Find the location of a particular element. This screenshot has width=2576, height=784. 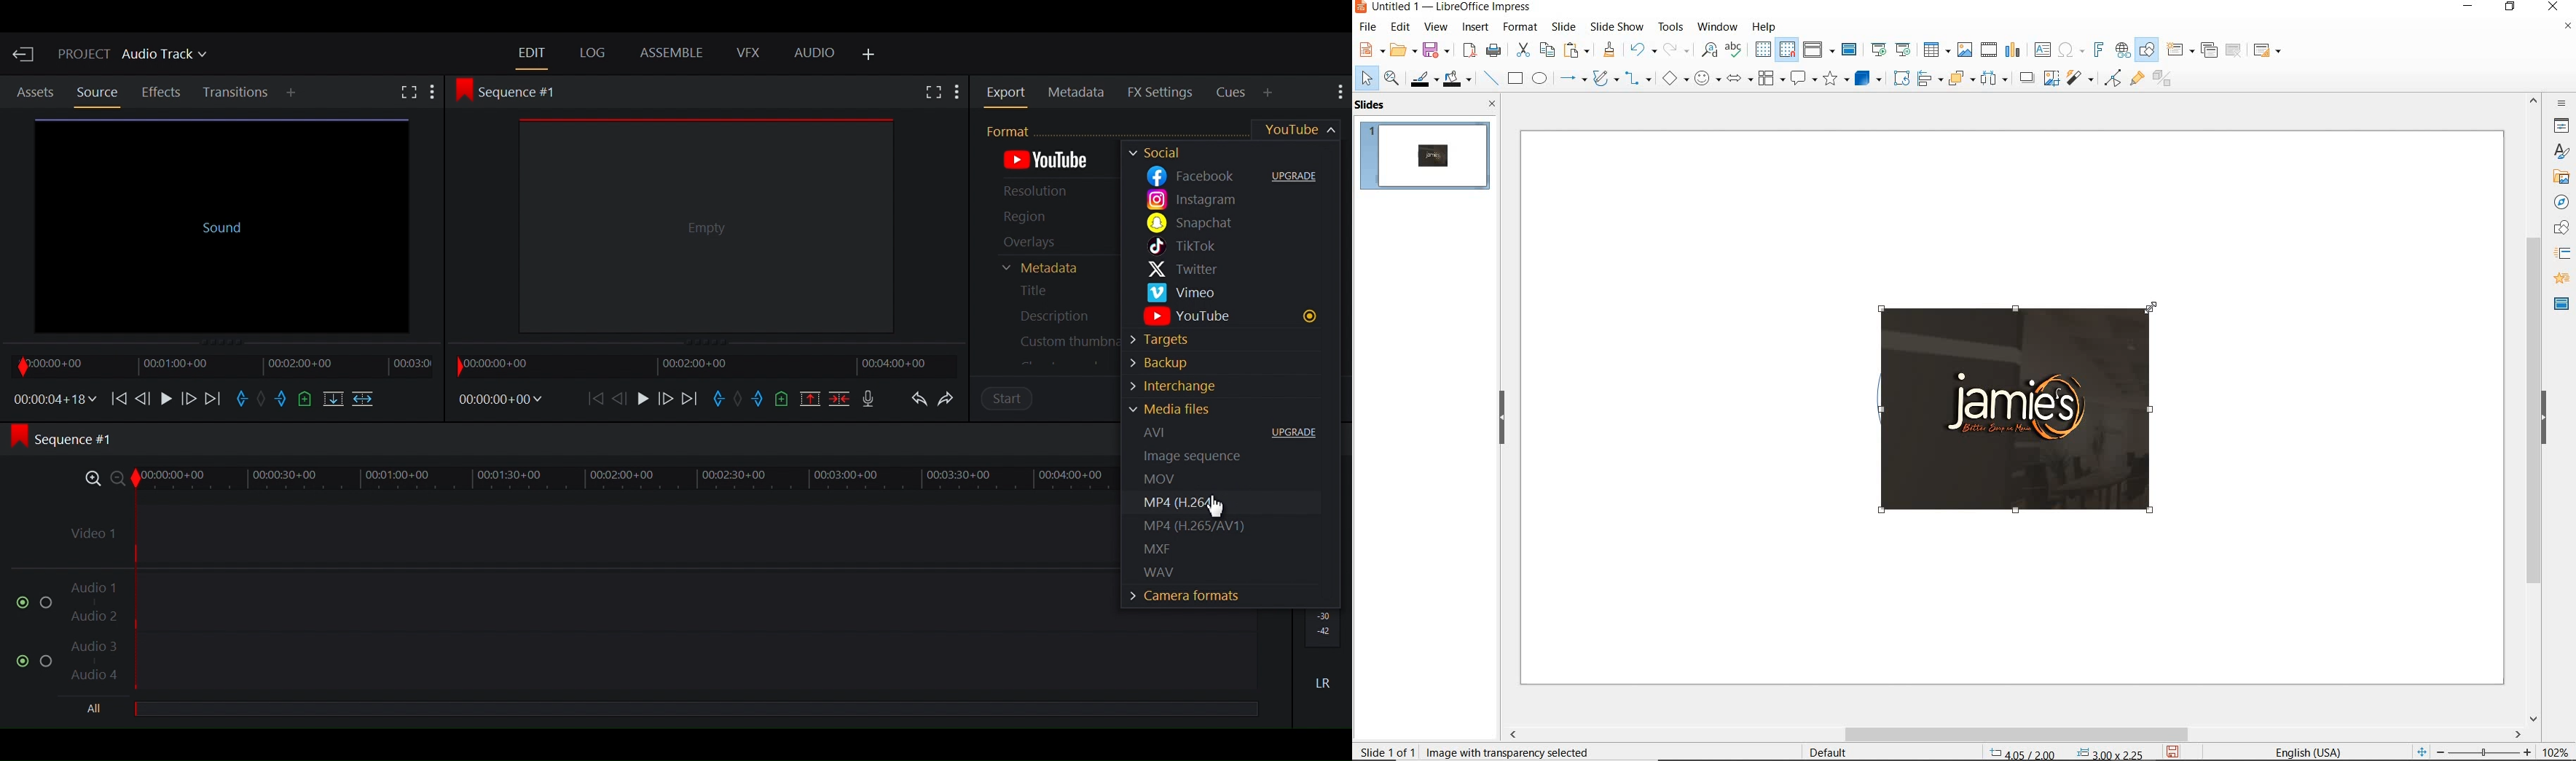

insert line is located at coordinates (1490, 79).